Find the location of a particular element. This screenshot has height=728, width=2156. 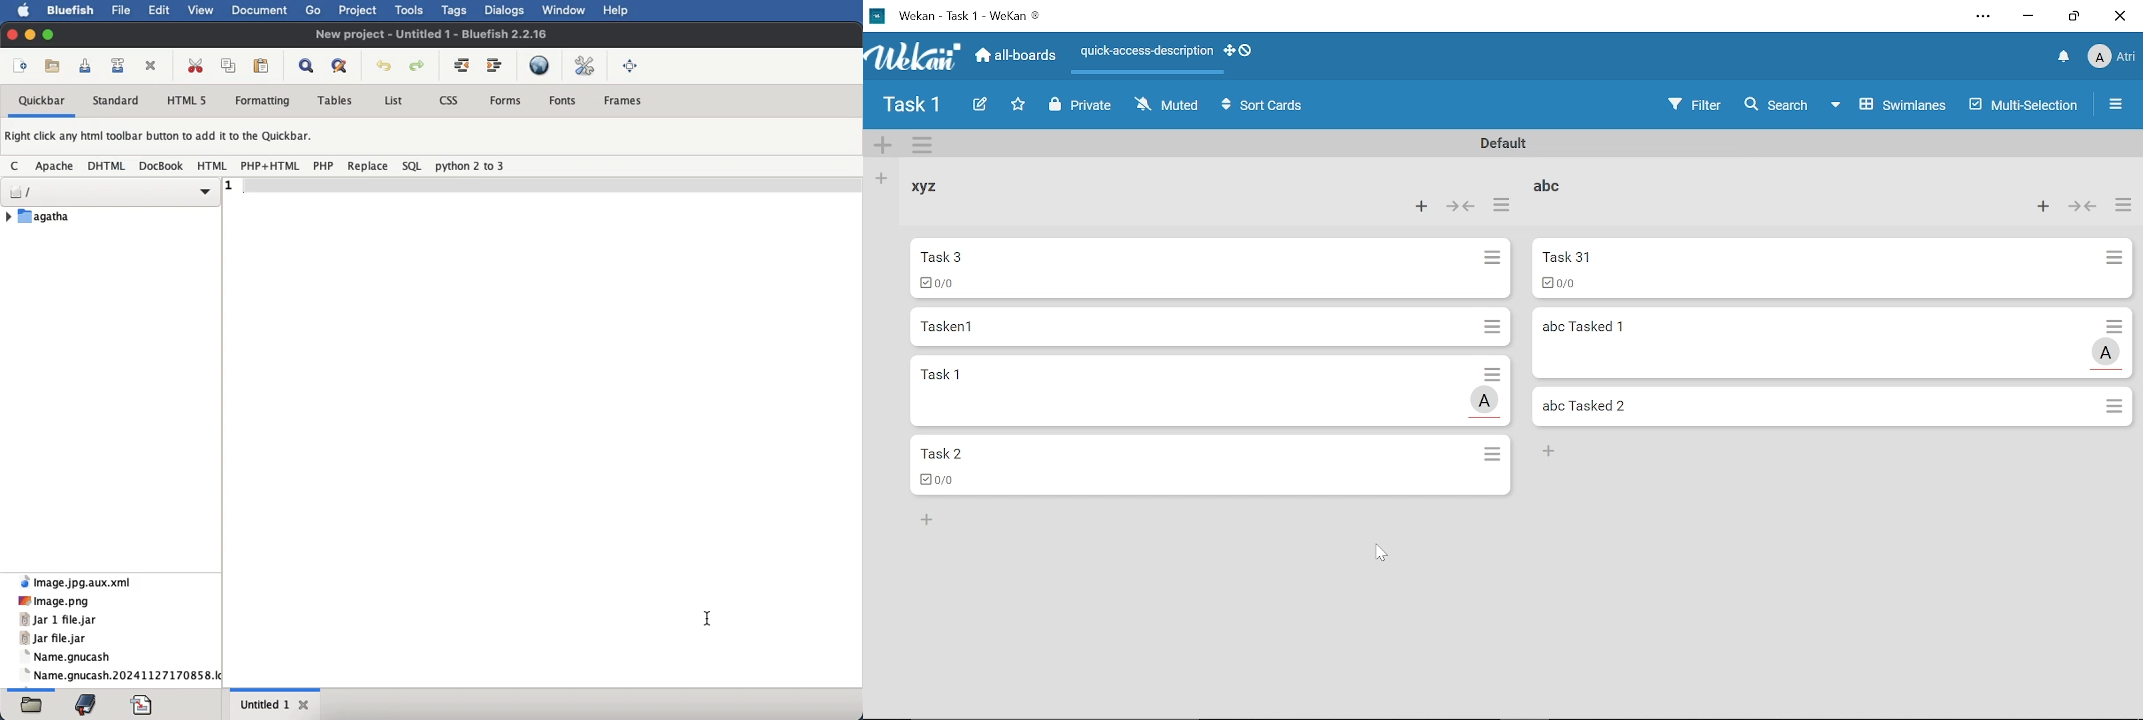

more is located at coordinates (2122, 205).